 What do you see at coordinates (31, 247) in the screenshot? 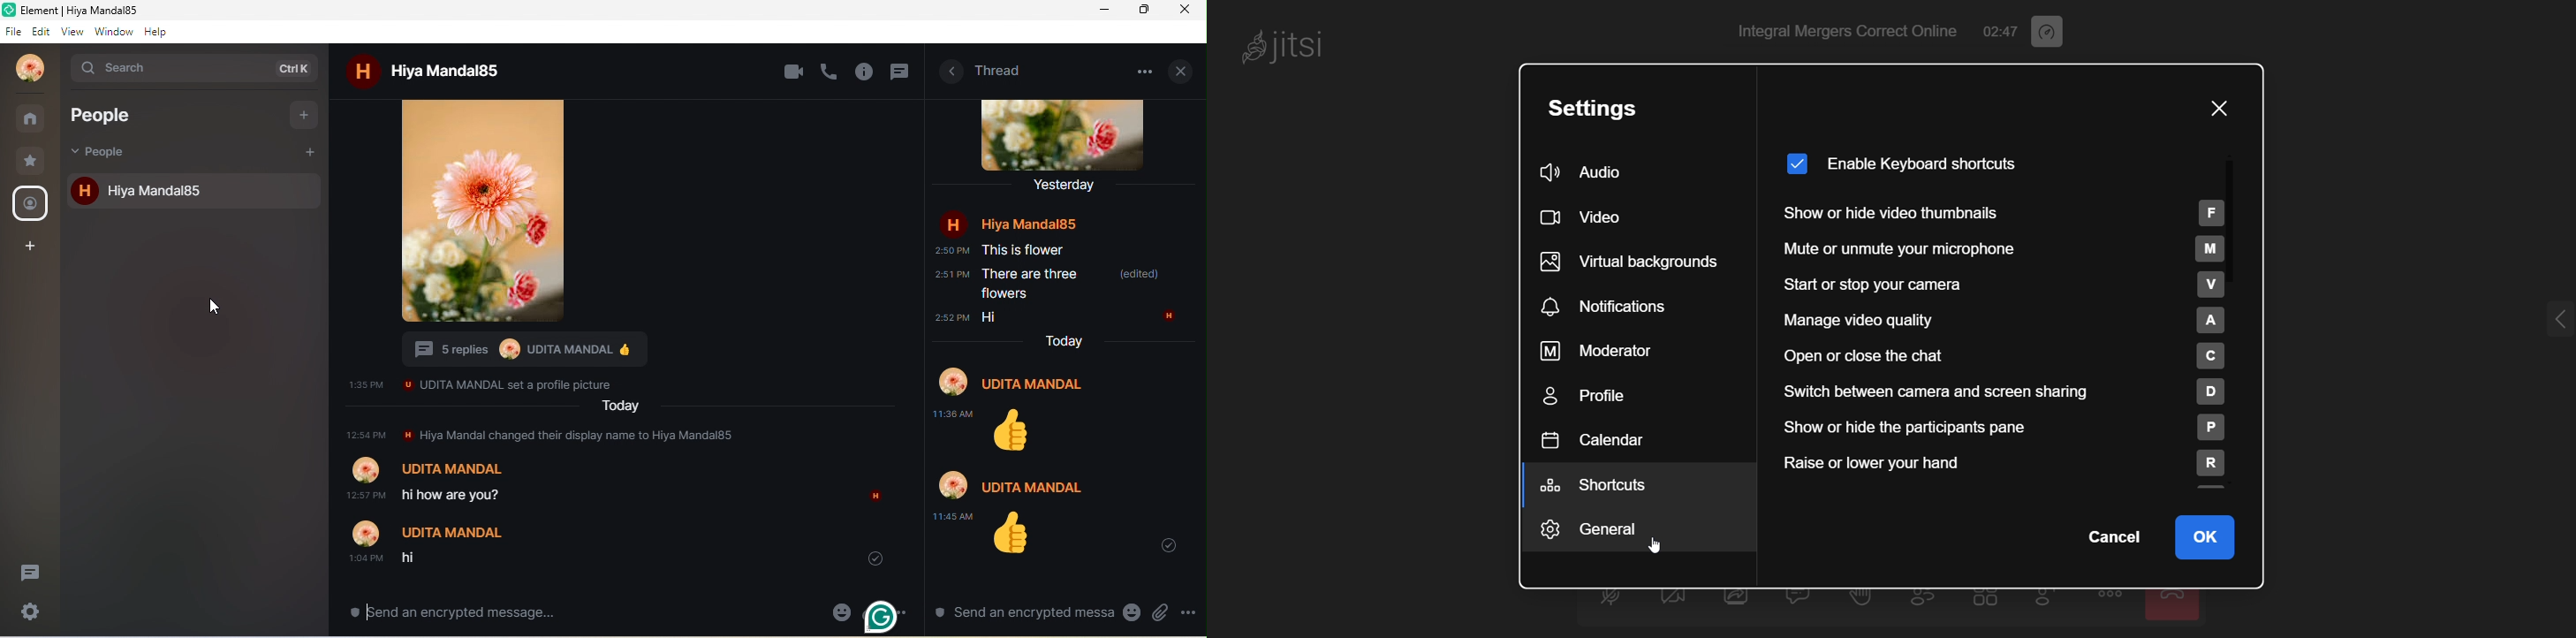
I see `create a space` at bounding box center [31, 247].